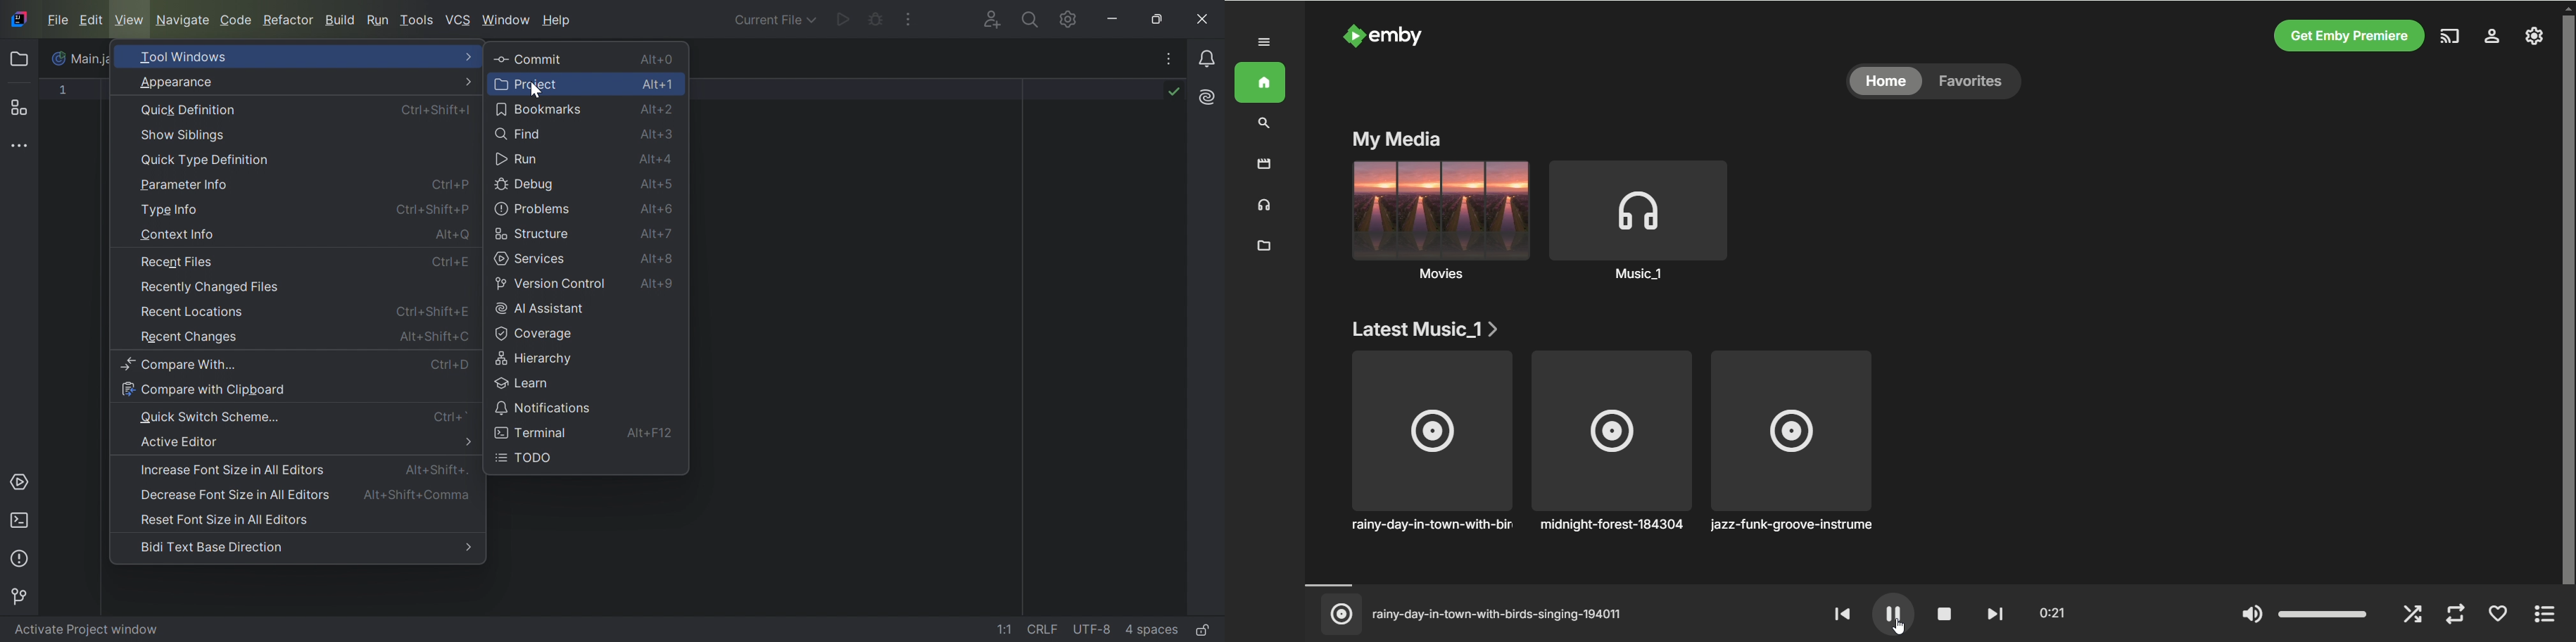 This screenshot has height=644, width=2576. I want to click on File, so click(56, 19).